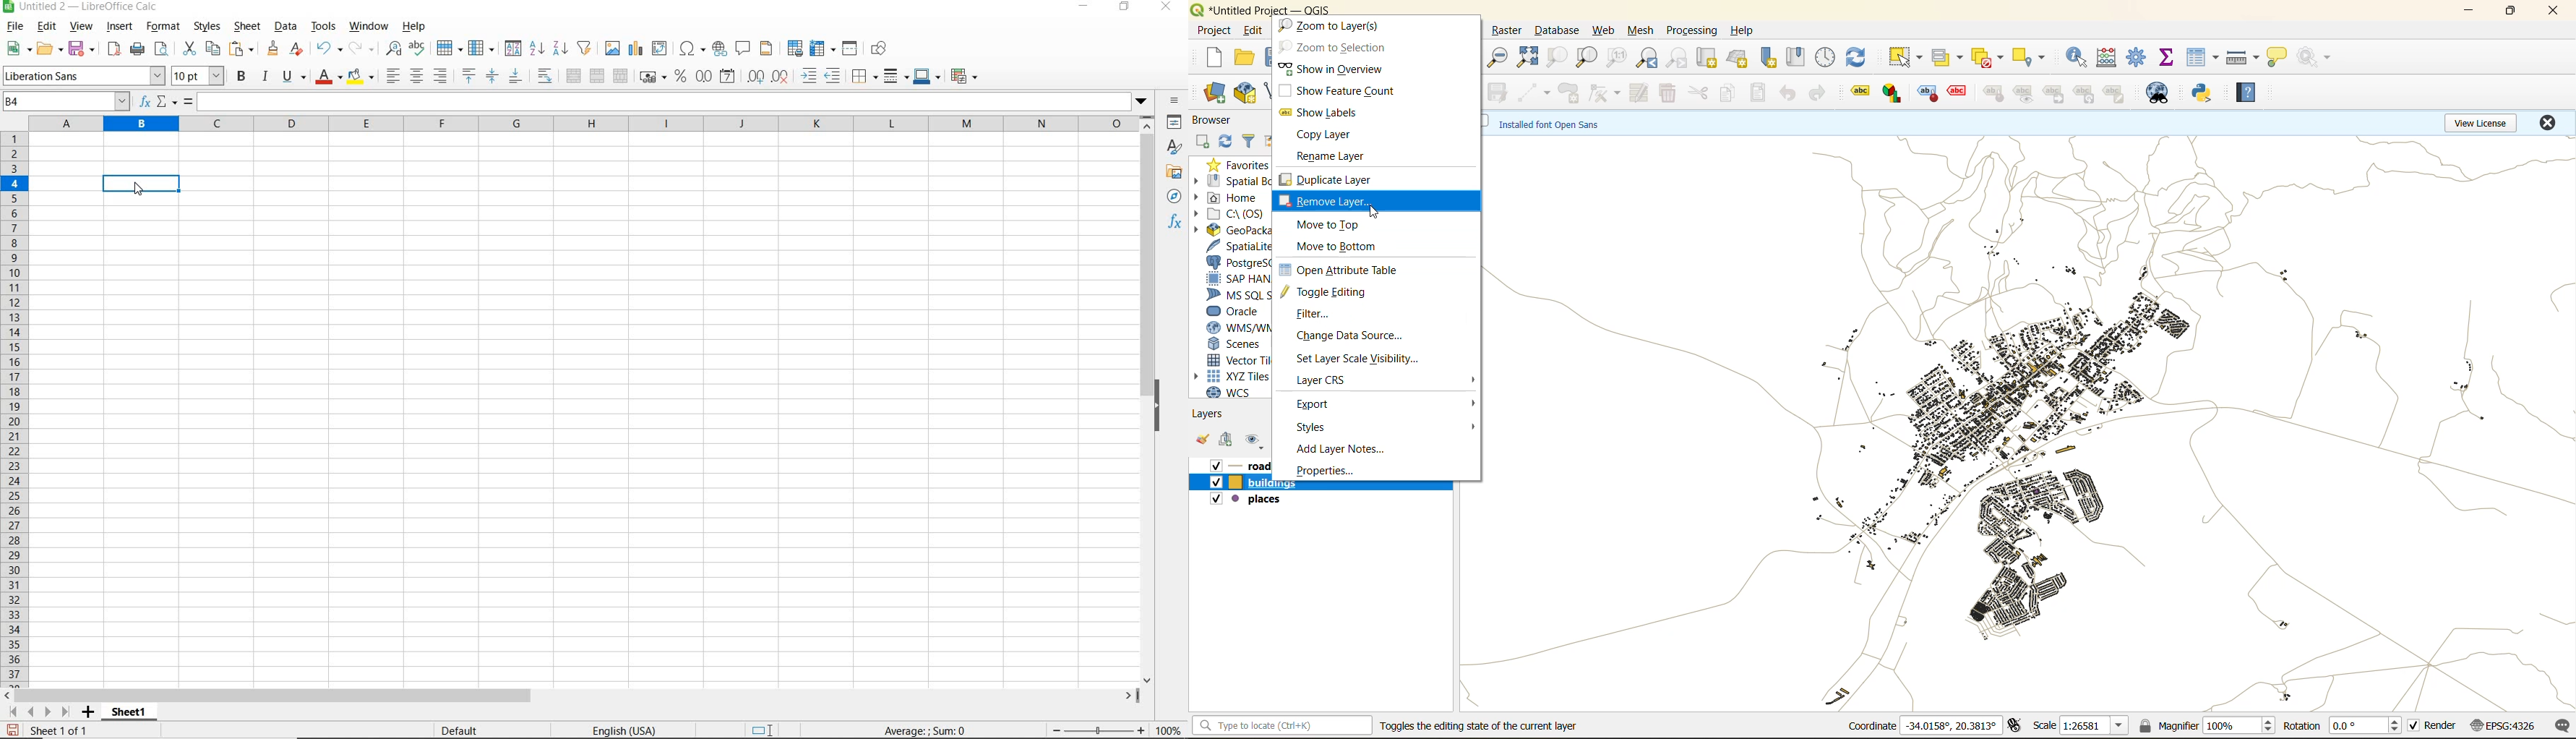  I want to click on undo, so click(1785, 95).